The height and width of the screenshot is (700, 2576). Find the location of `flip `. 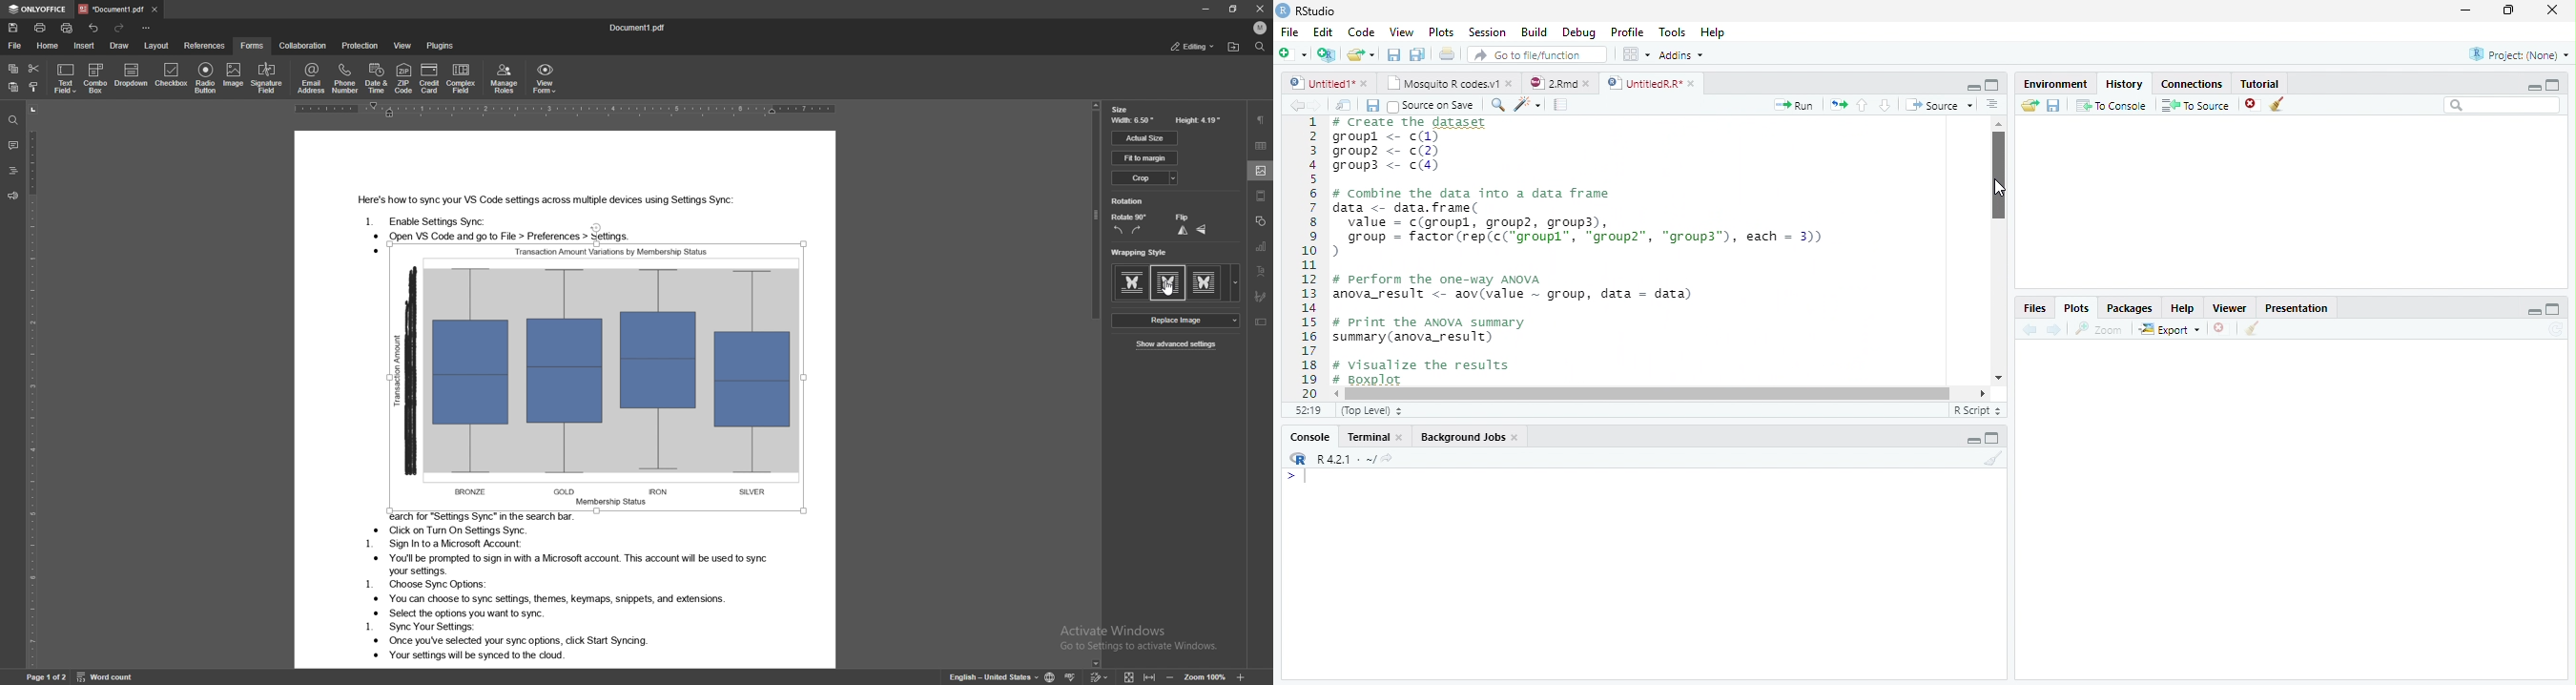

flip  is located at coordinates (1182, 230).